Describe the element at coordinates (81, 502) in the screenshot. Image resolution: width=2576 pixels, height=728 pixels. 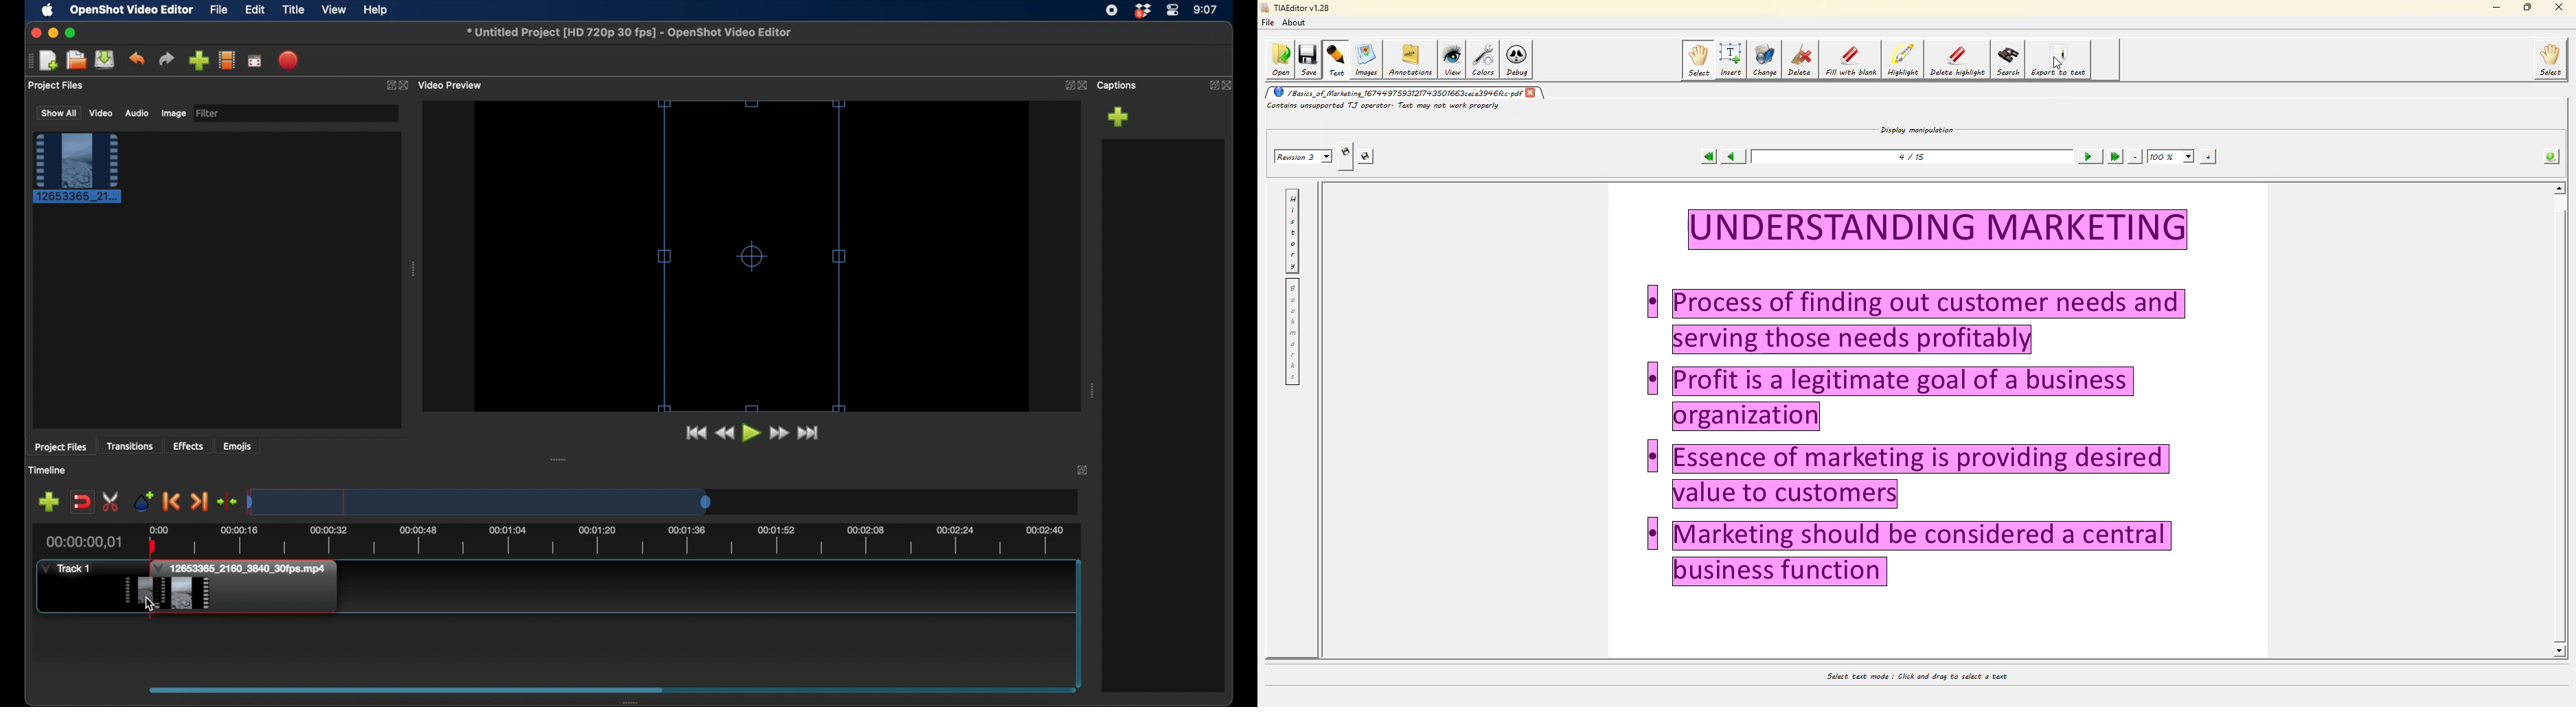
I see `disable snapping` at that location.